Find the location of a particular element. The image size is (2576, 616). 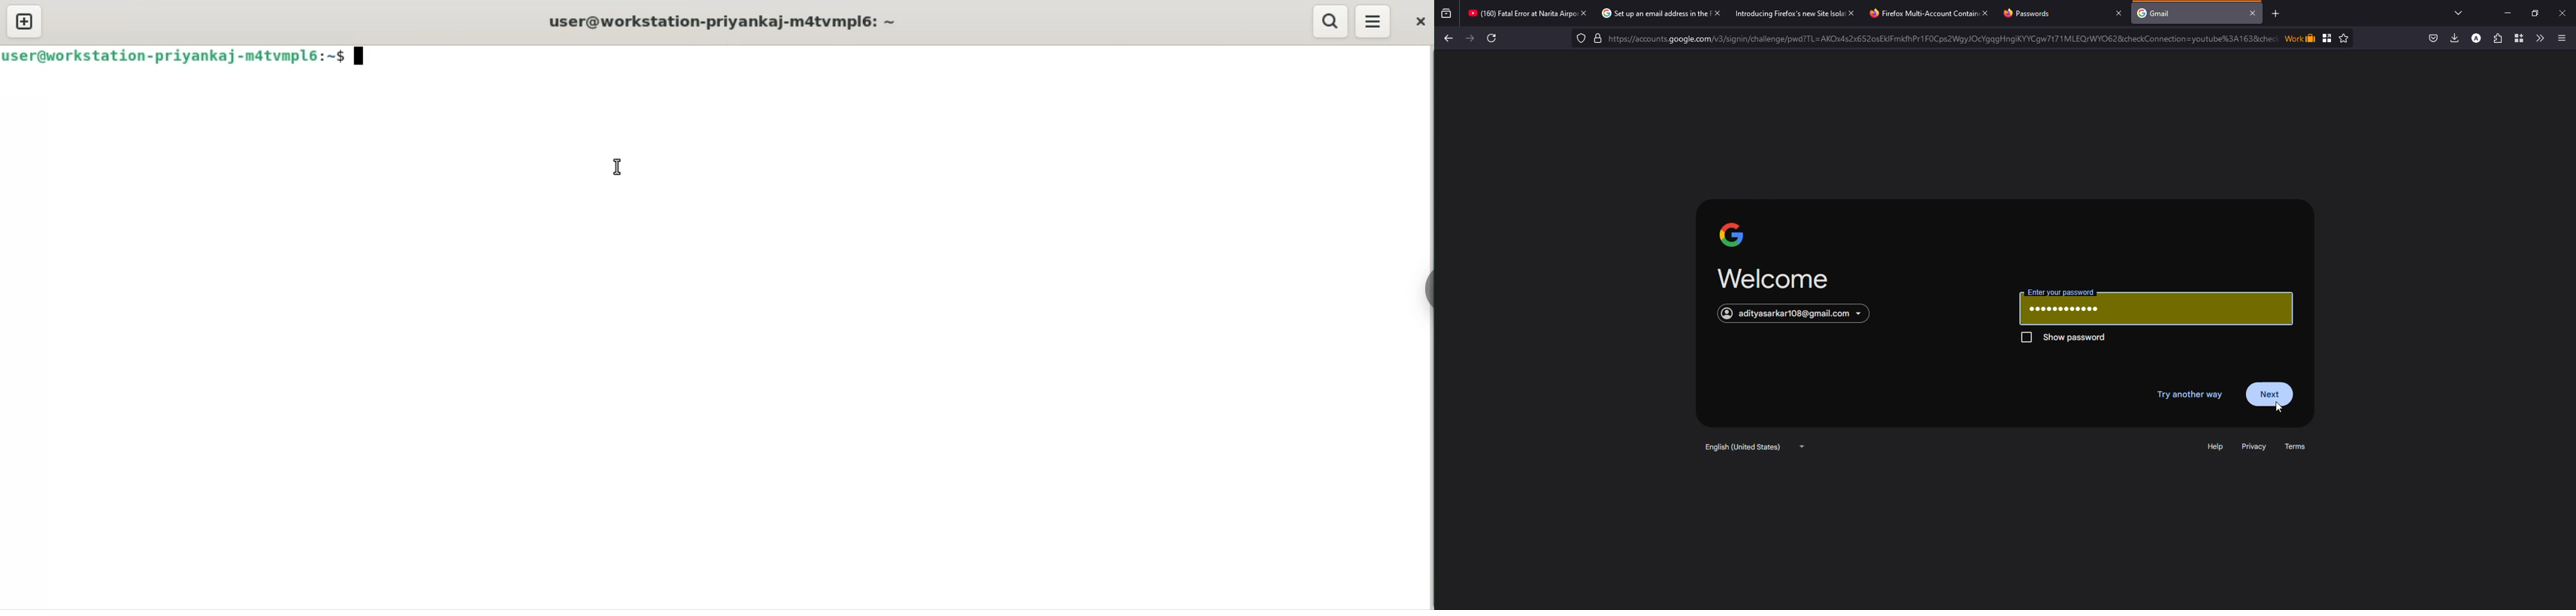

save to pocket is located at coordinates (2432, 38).